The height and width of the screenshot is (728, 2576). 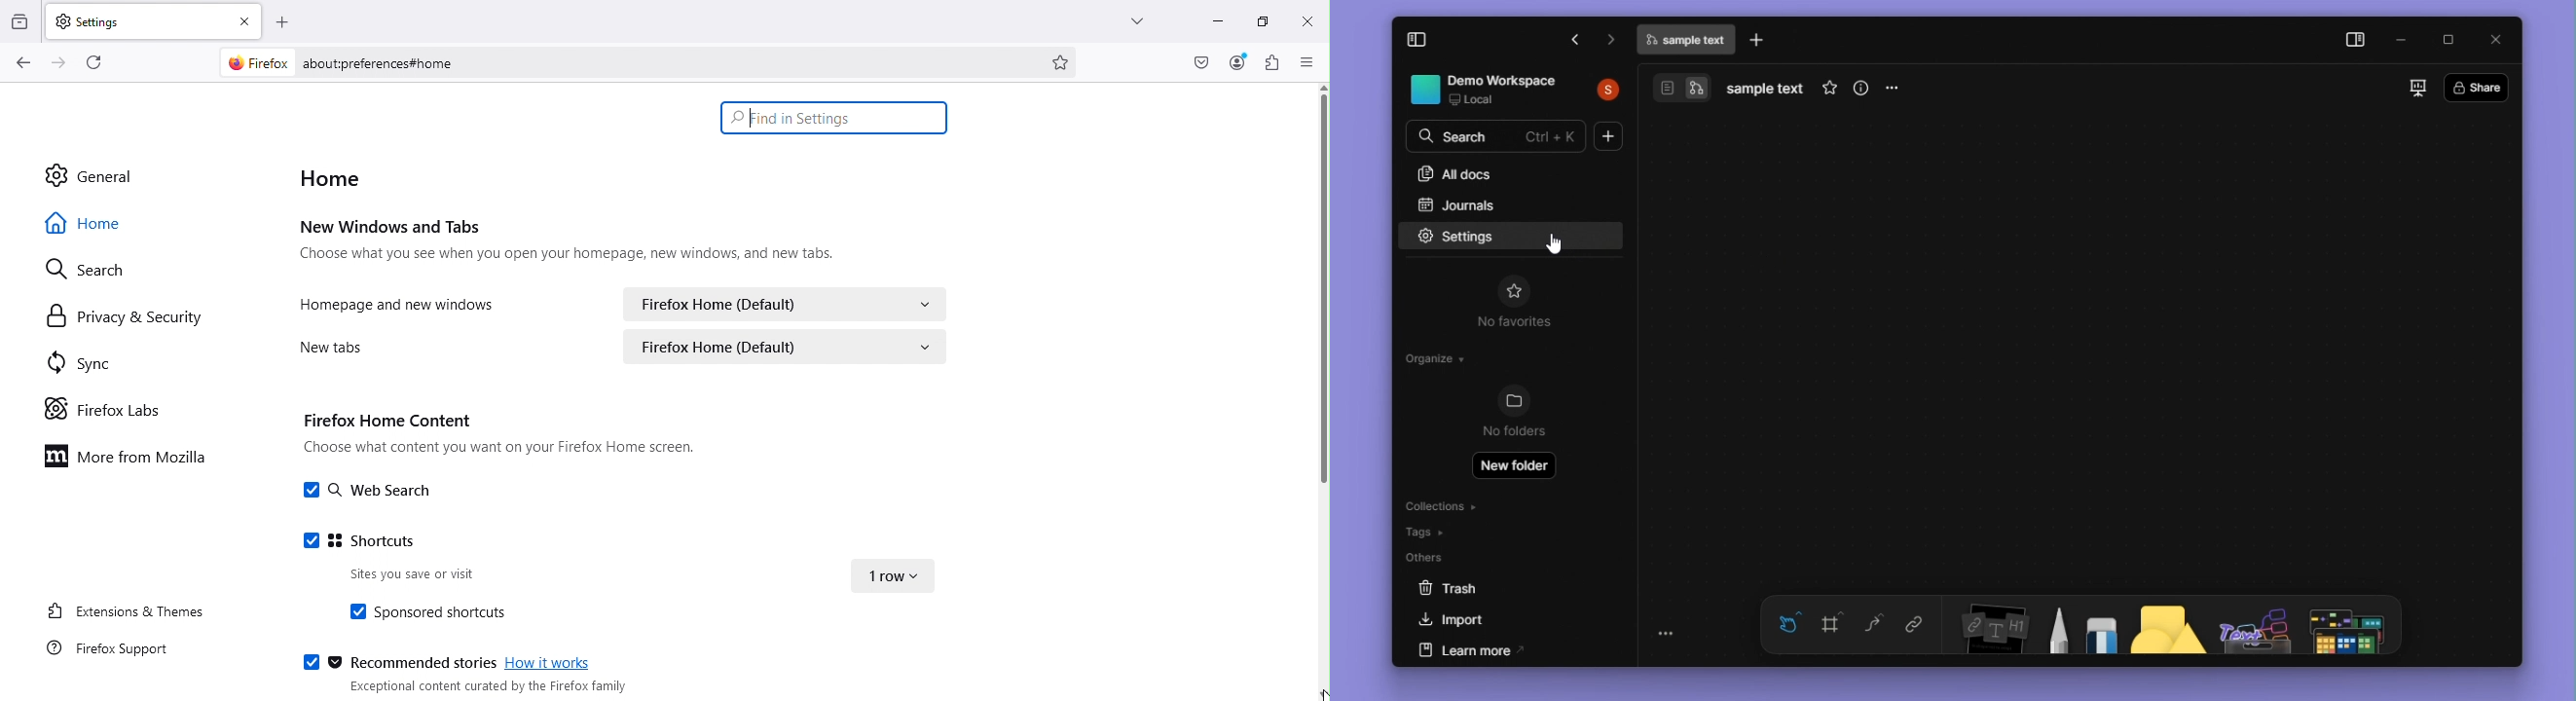 I want to click on Reload the current page, so click(x=99, y=61).